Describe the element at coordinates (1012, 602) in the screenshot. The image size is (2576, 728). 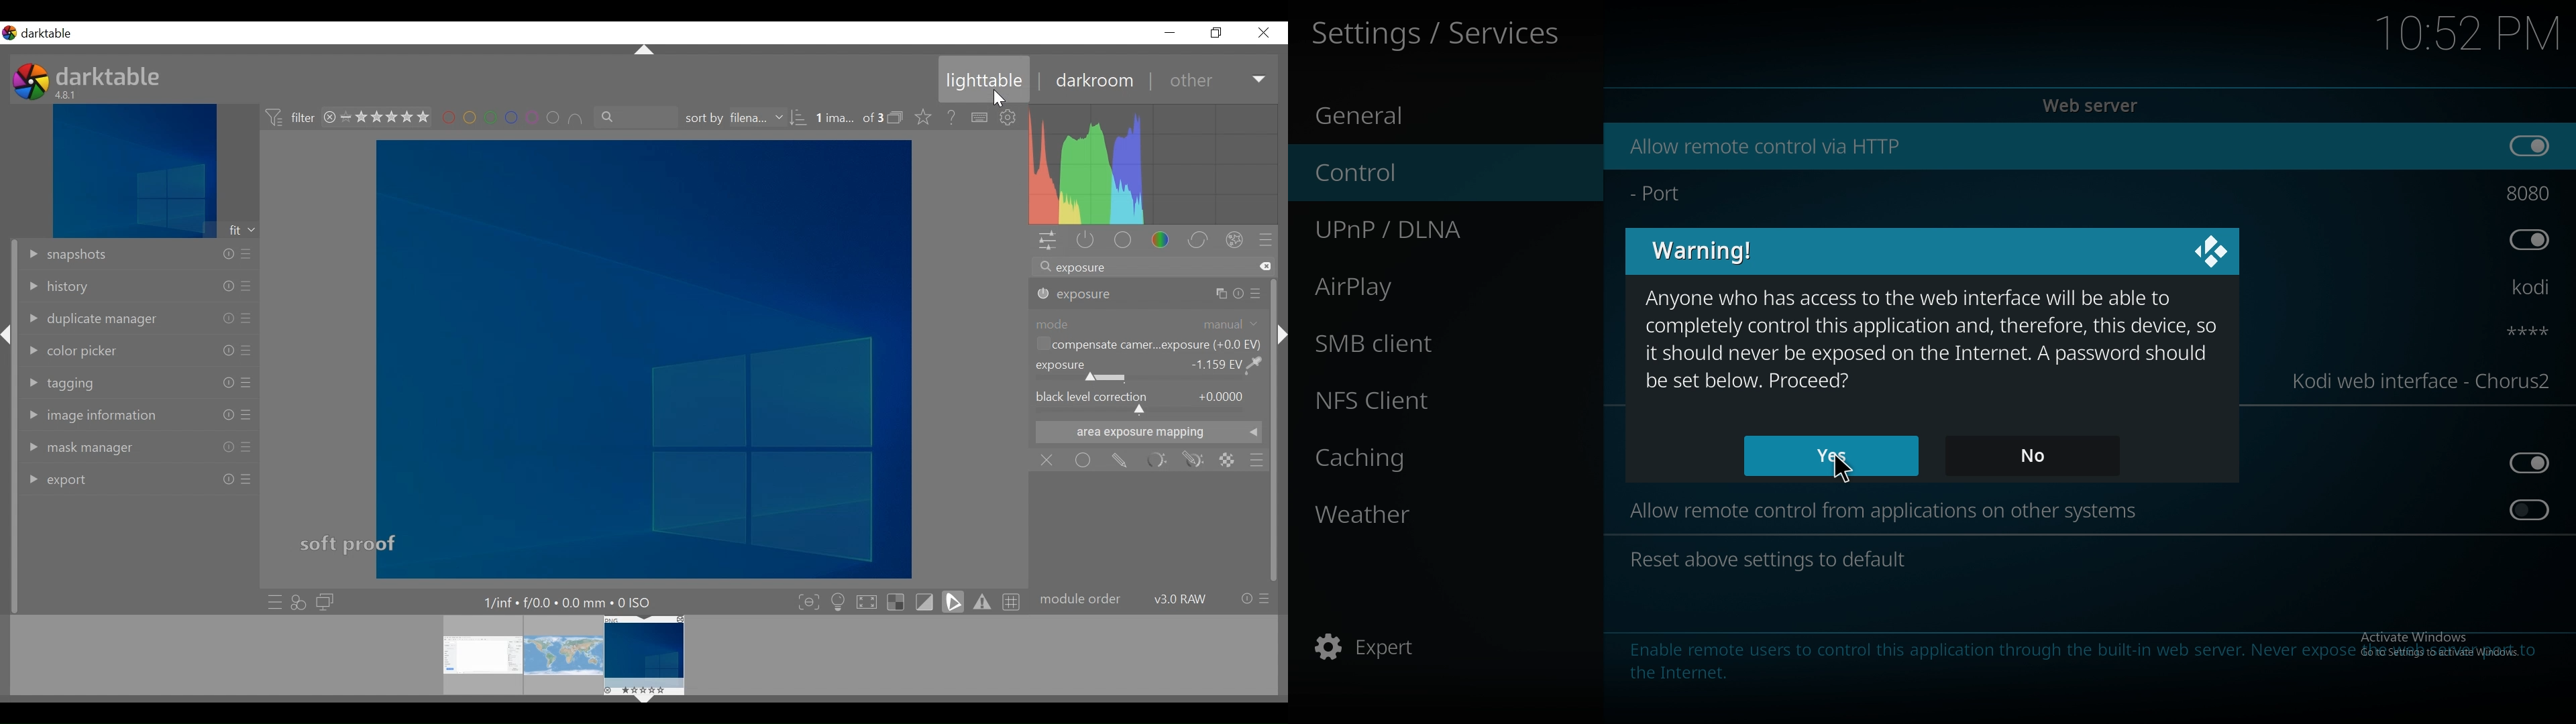
I see `toggle guide lines ` at that location.